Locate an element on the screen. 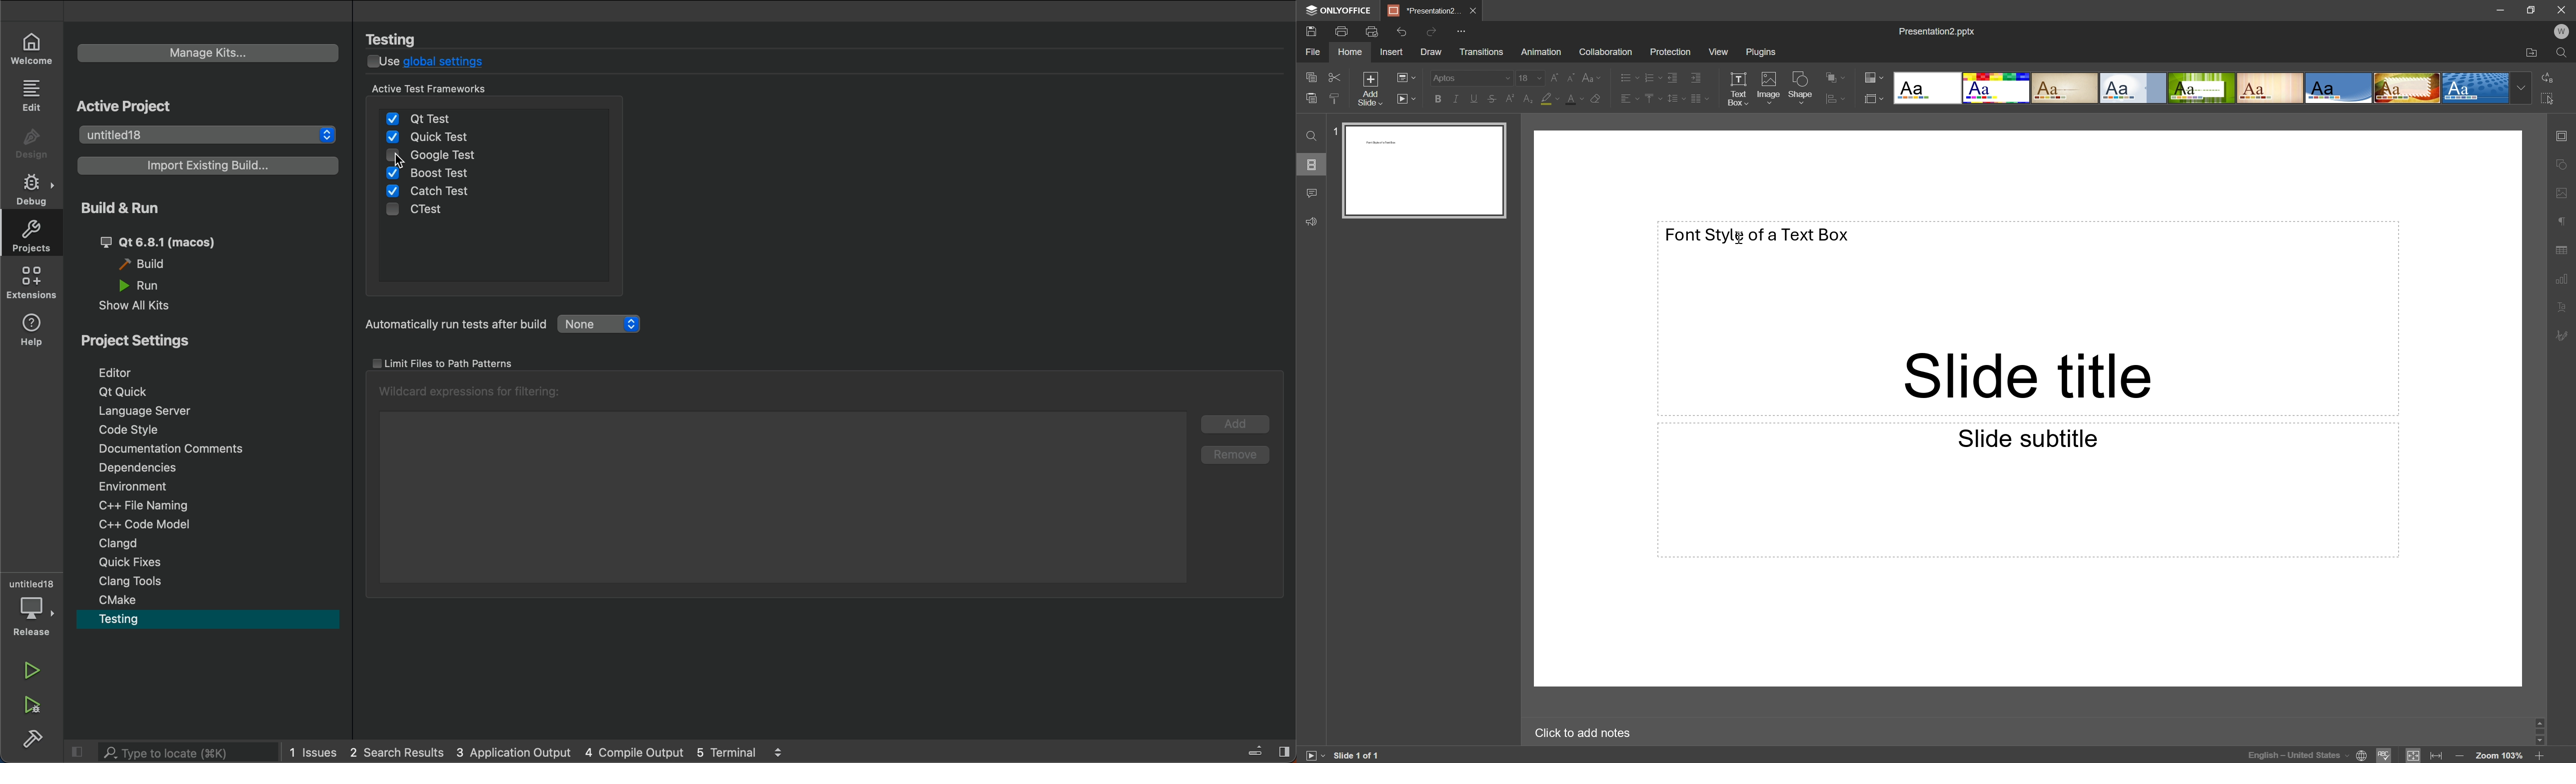 This screenshot has height=784, width=2576. Italic is located at coordinates (1456, 99).